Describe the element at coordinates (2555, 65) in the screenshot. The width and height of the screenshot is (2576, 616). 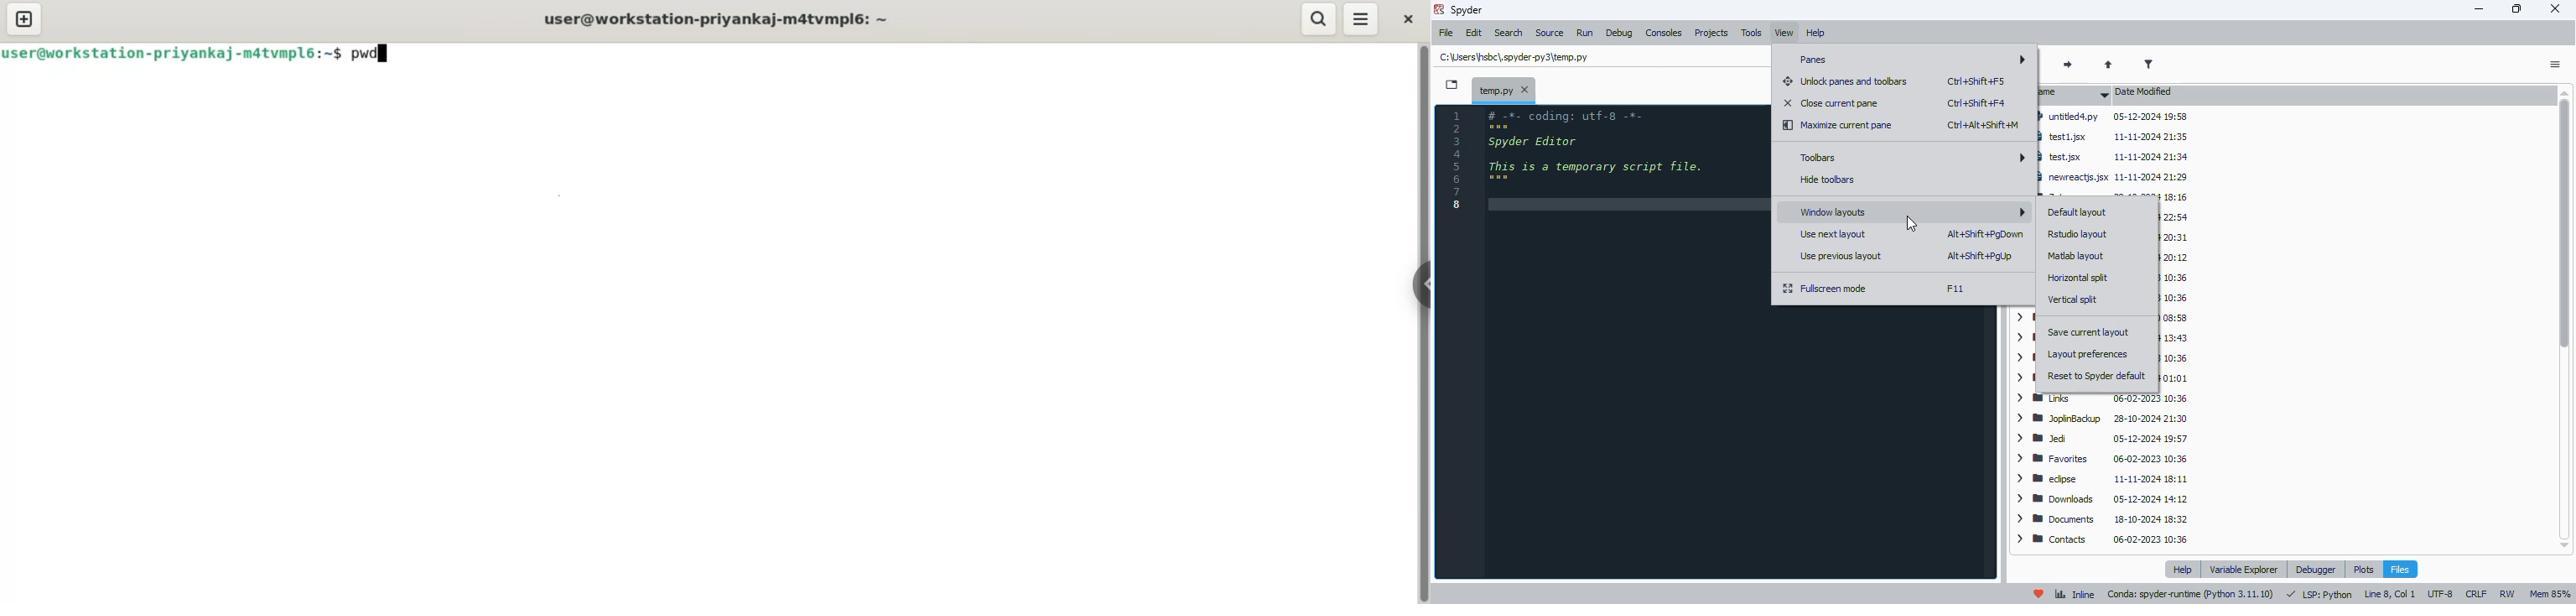
I see `options` at that location.